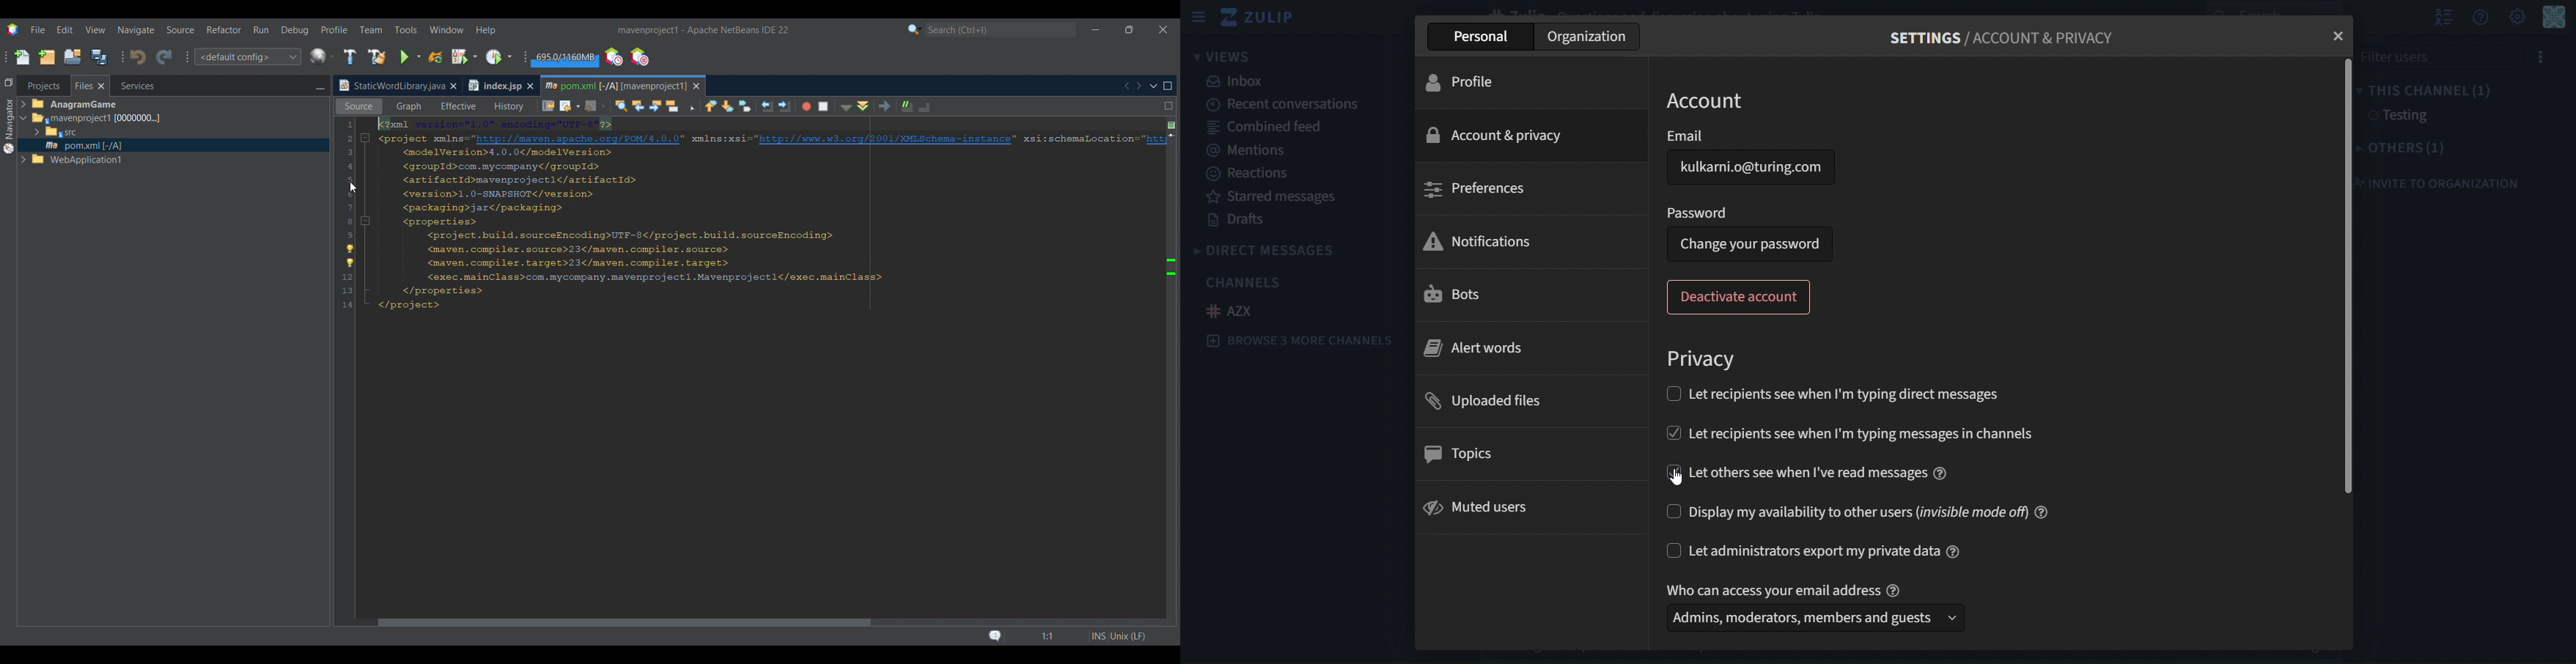 The image size is (2576, 672). What do you see at coordinates (1482, 241) in the screenshot?
I see `notifications` at bounding box center [1482, 241].